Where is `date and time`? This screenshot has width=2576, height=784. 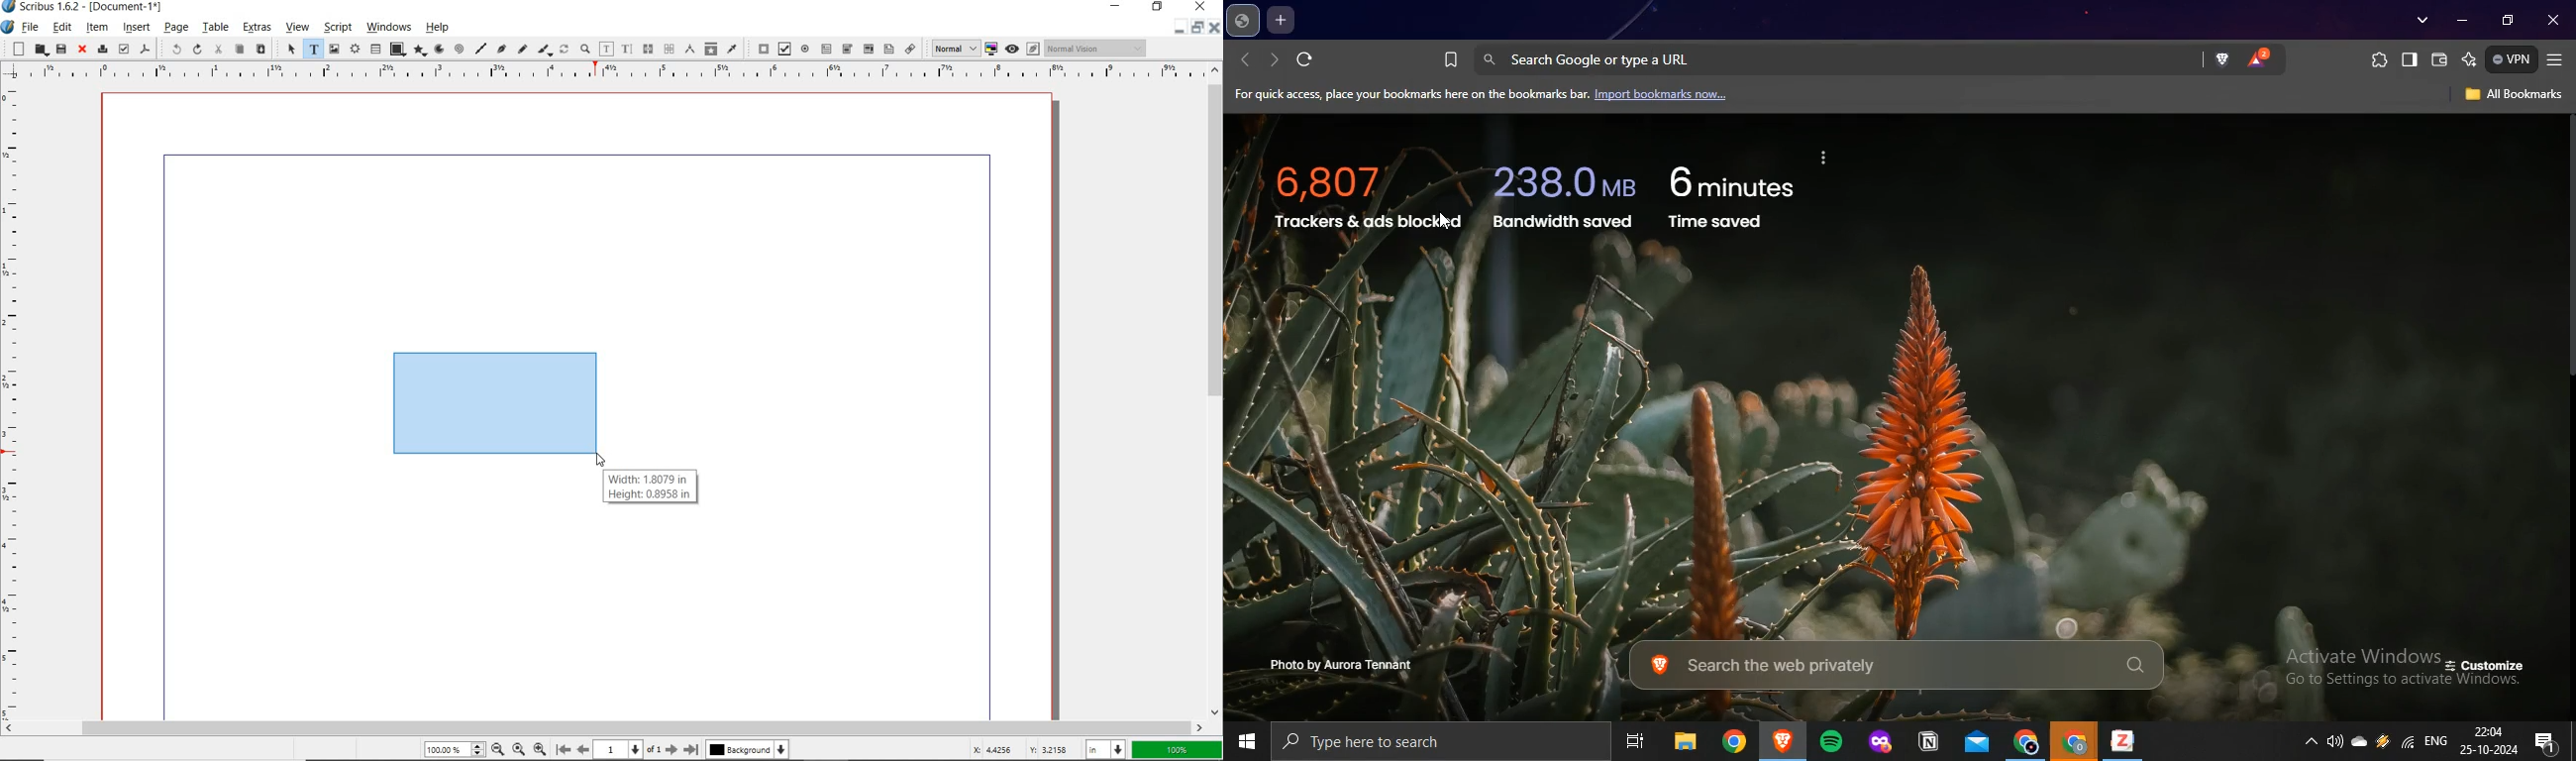 date and time is located at coordinates (2492, 738).